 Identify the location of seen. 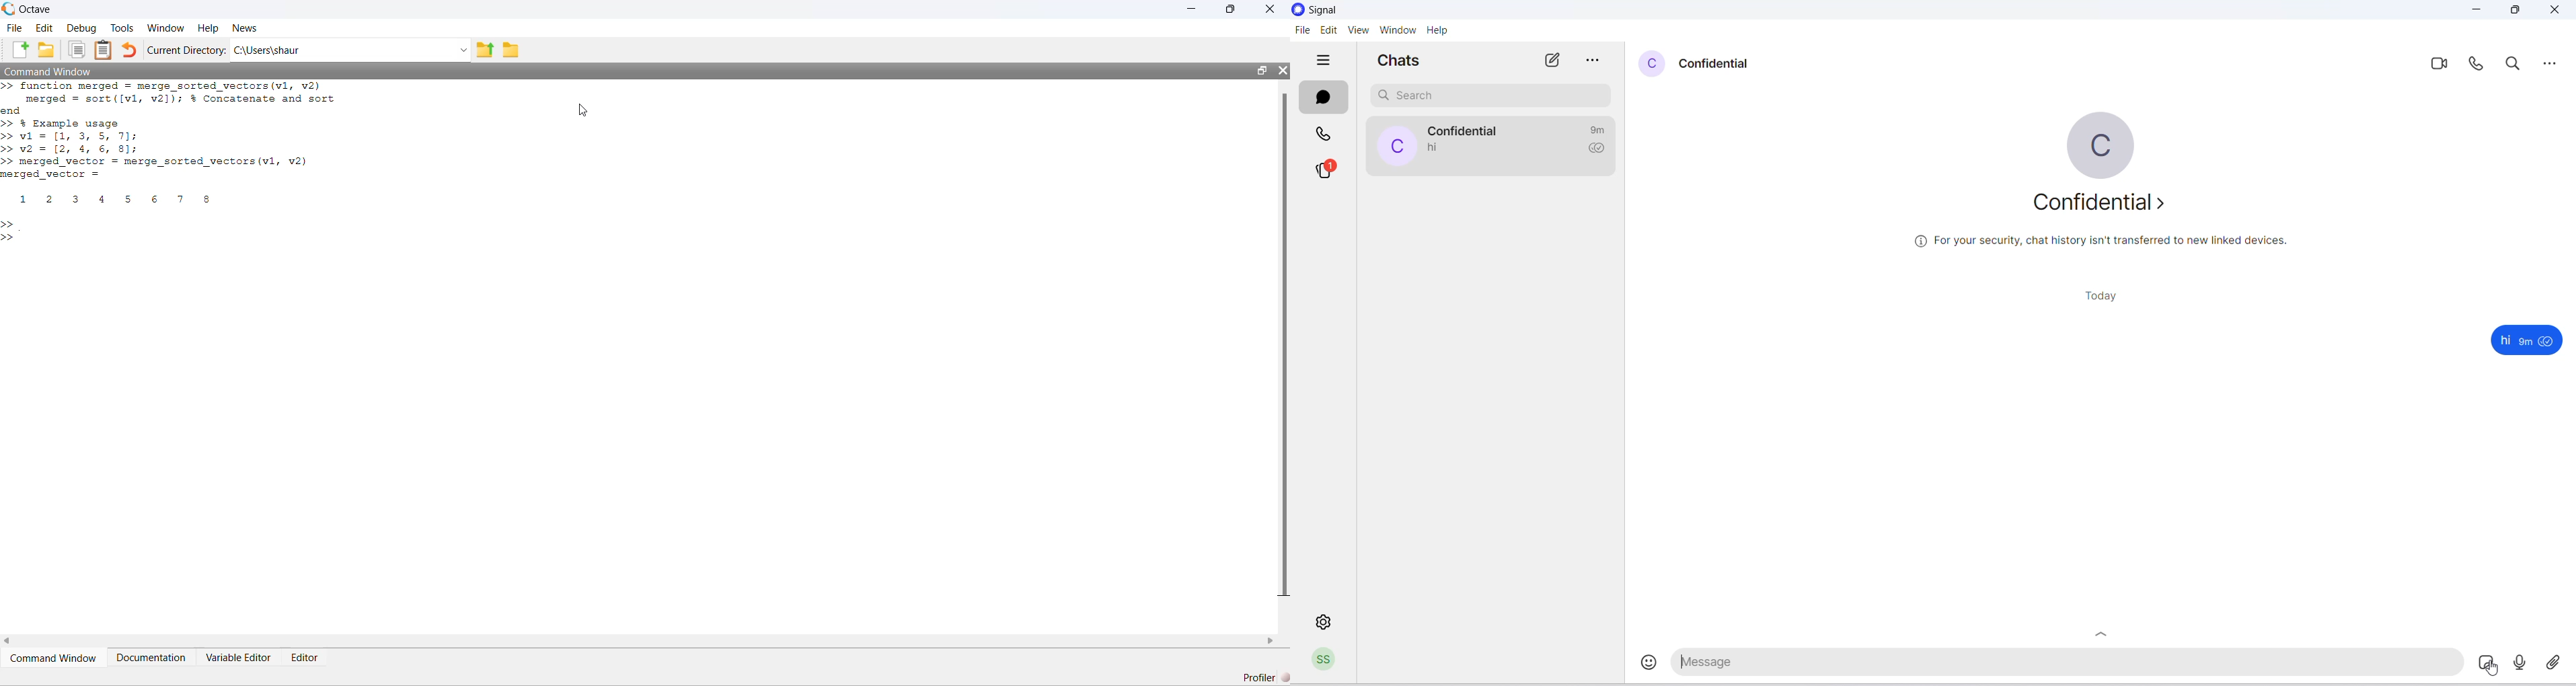
(2548, 342).